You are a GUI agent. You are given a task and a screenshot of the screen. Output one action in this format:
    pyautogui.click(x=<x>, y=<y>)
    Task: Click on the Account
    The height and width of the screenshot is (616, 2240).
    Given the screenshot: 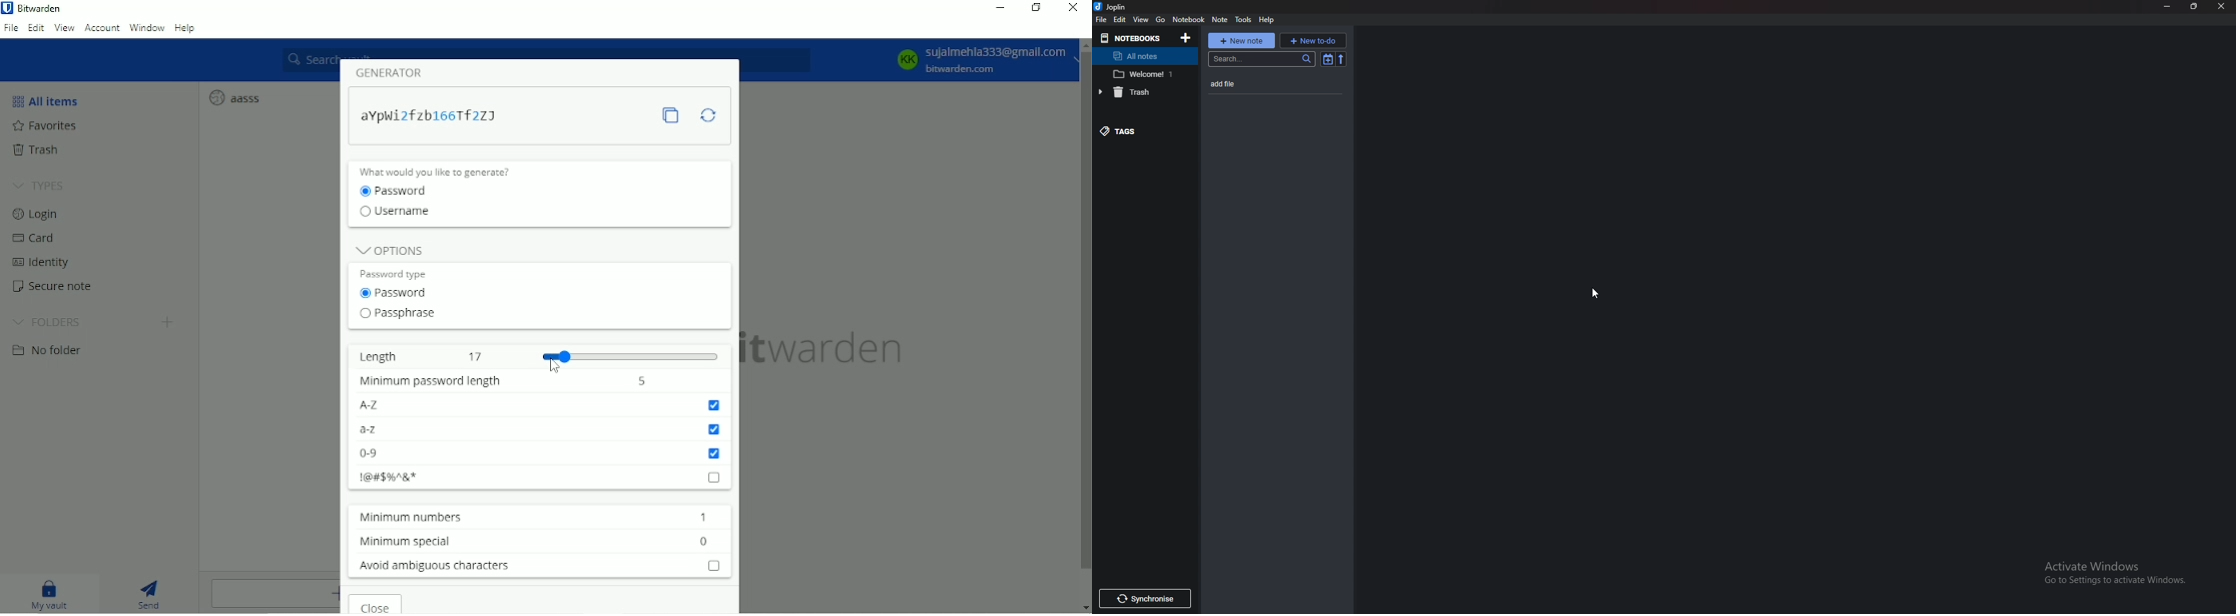 What is the action you would take?
    pyautogui.click(x=101, y=28)
    